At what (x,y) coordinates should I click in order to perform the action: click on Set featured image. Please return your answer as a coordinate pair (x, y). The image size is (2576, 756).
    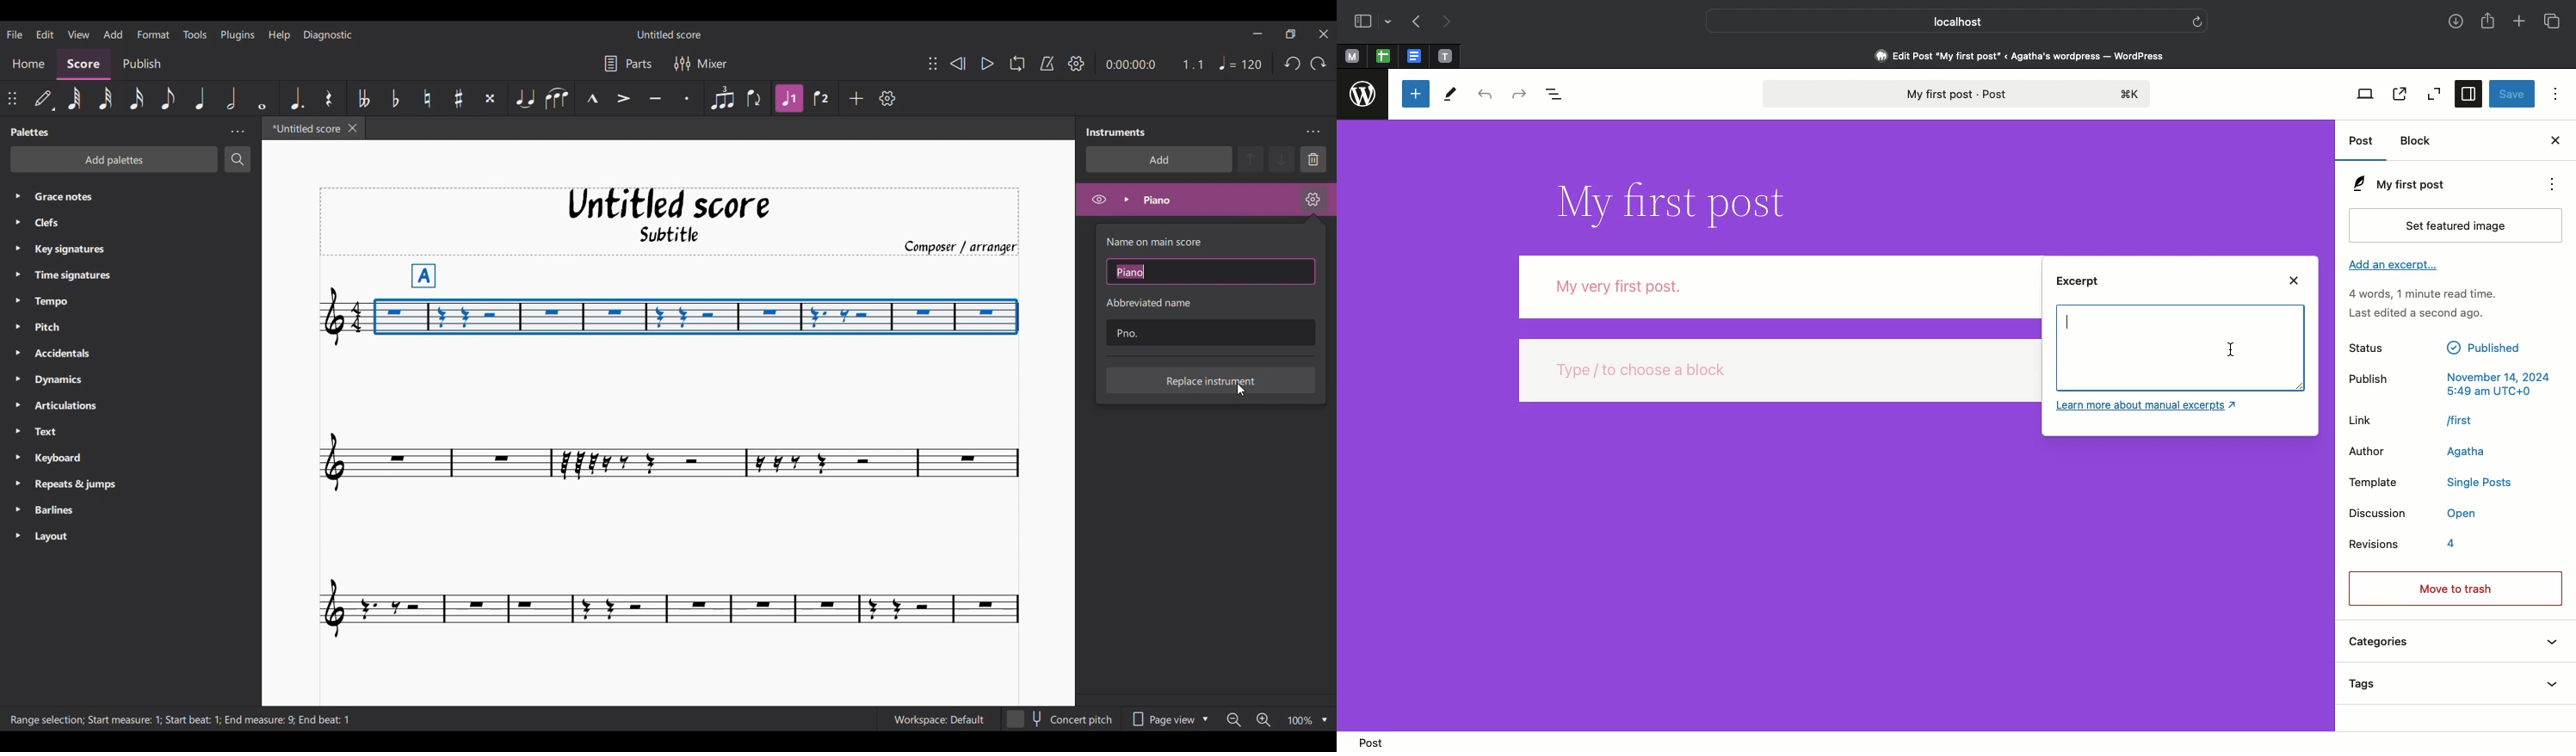
    Looking at the image, I should click on (2459, 225).